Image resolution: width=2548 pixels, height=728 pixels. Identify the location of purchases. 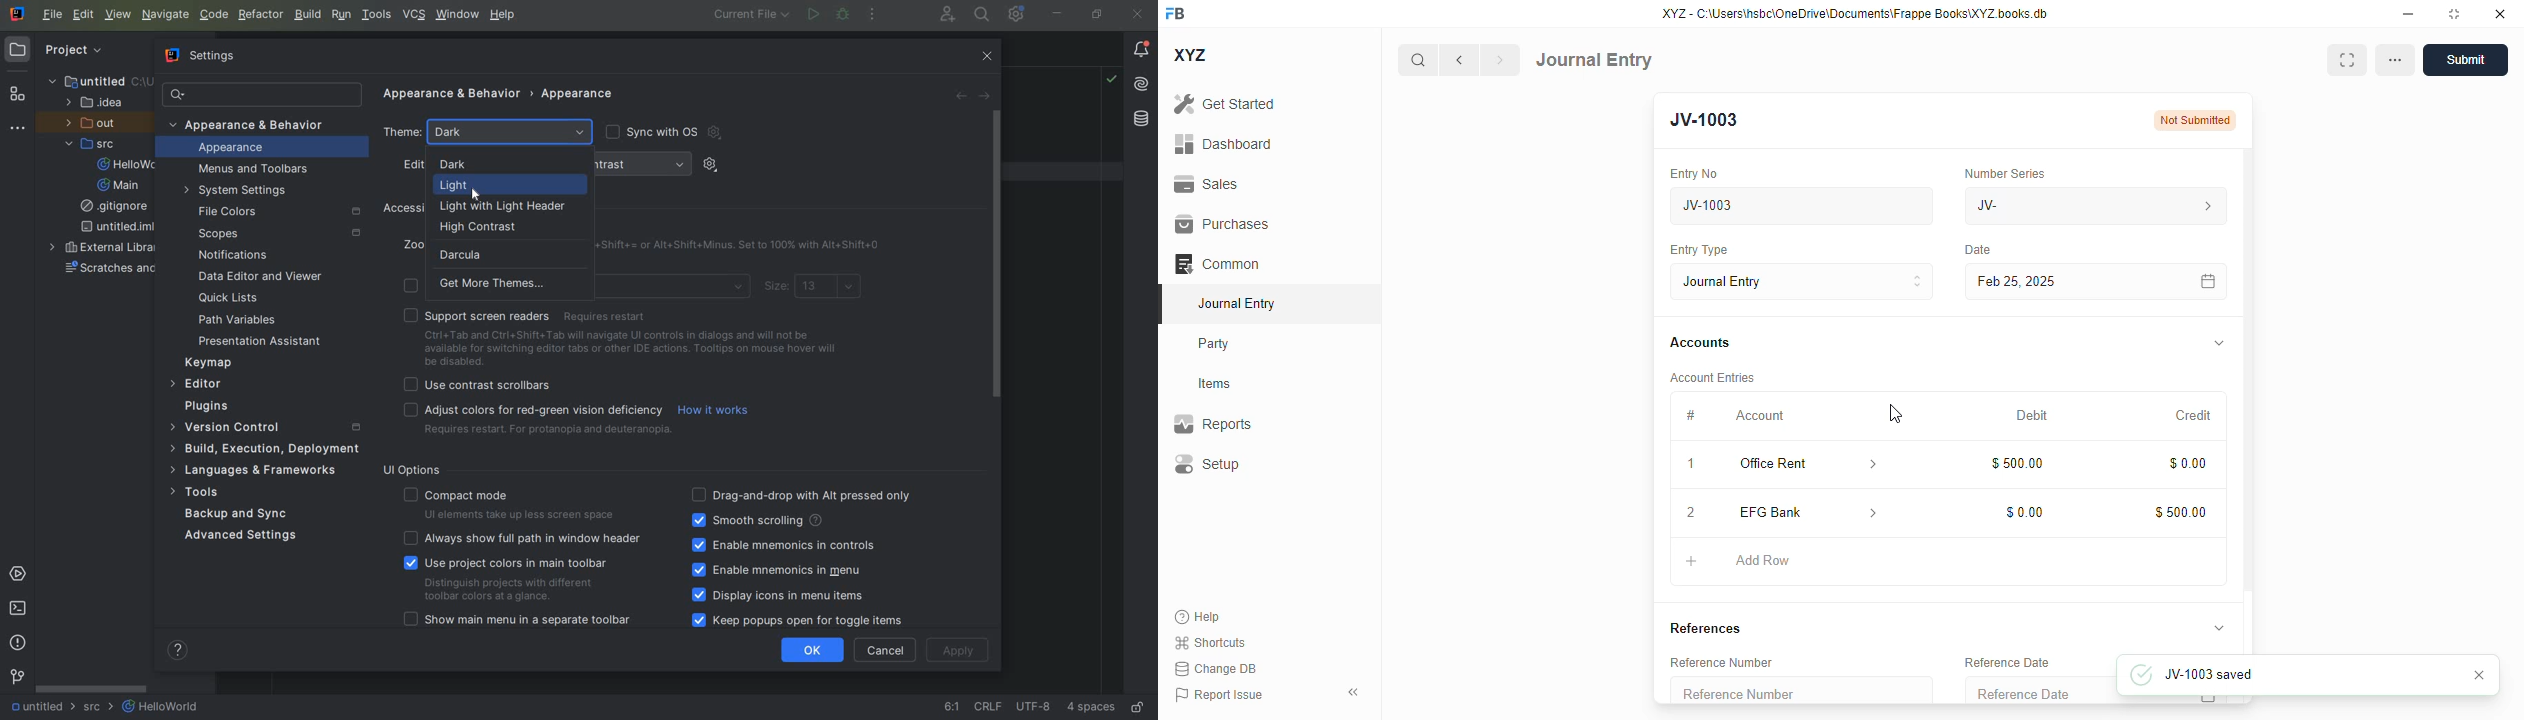
(1223, 224).